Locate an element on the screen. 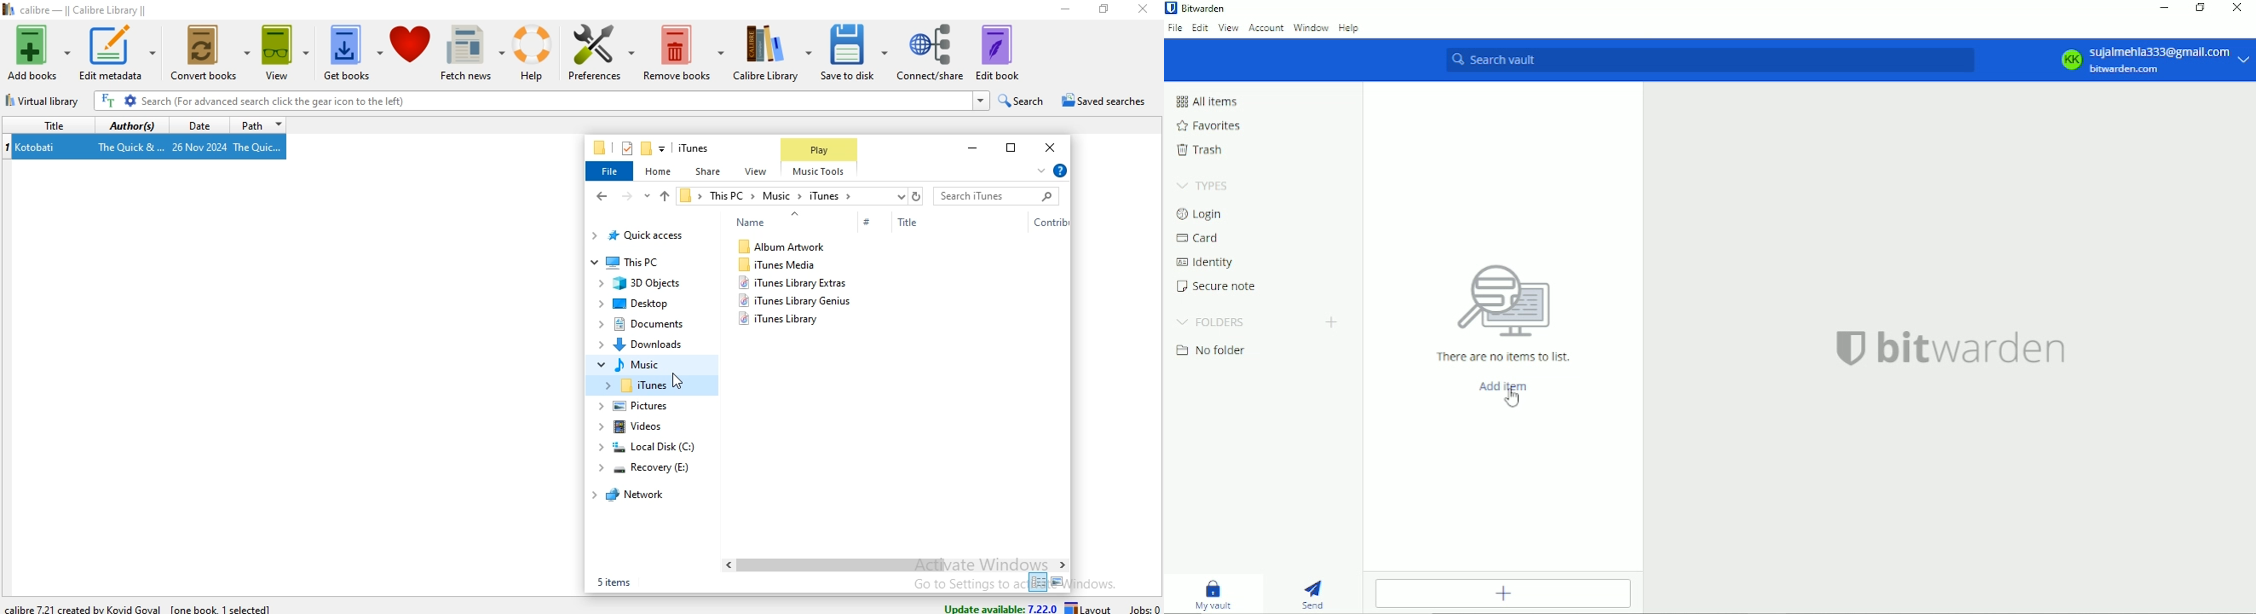 The height and width of the screenshot is (616, 2268). Window is located at coordinates (1311, 27).